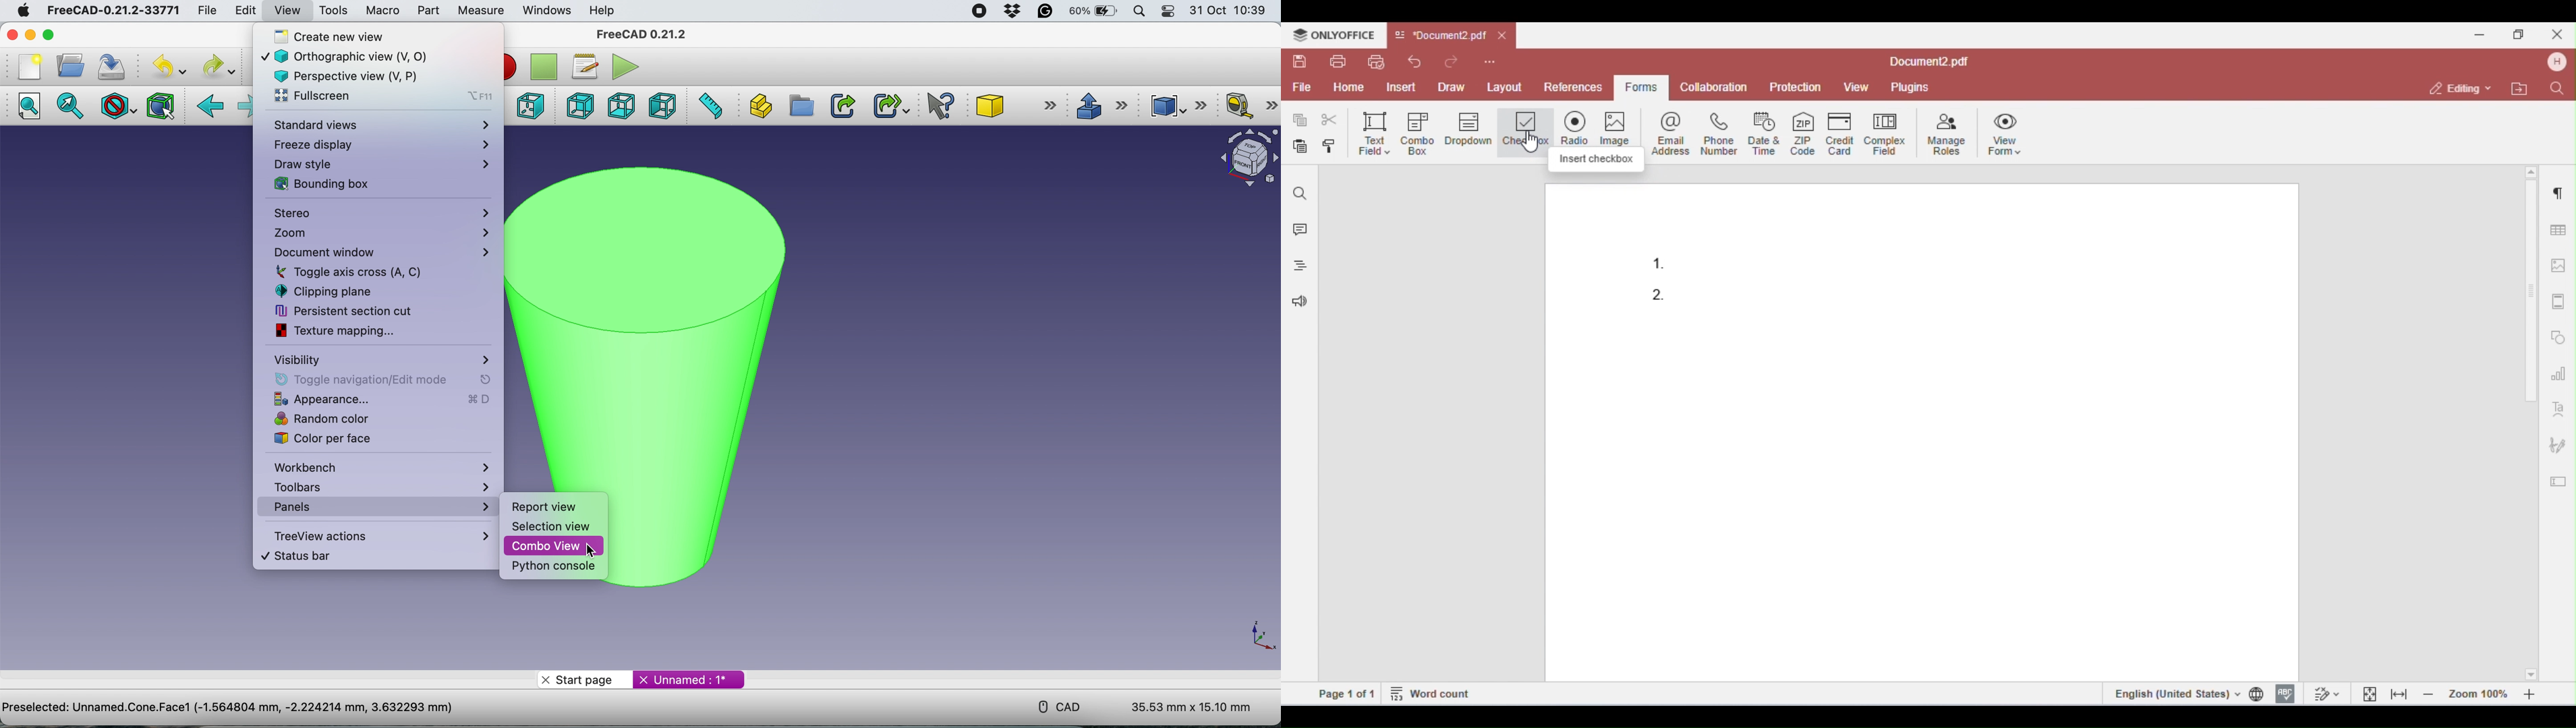  What do you see at coordinates (584, 679) in the screenshot?
I see `start page` at bounding box center [584, 679].